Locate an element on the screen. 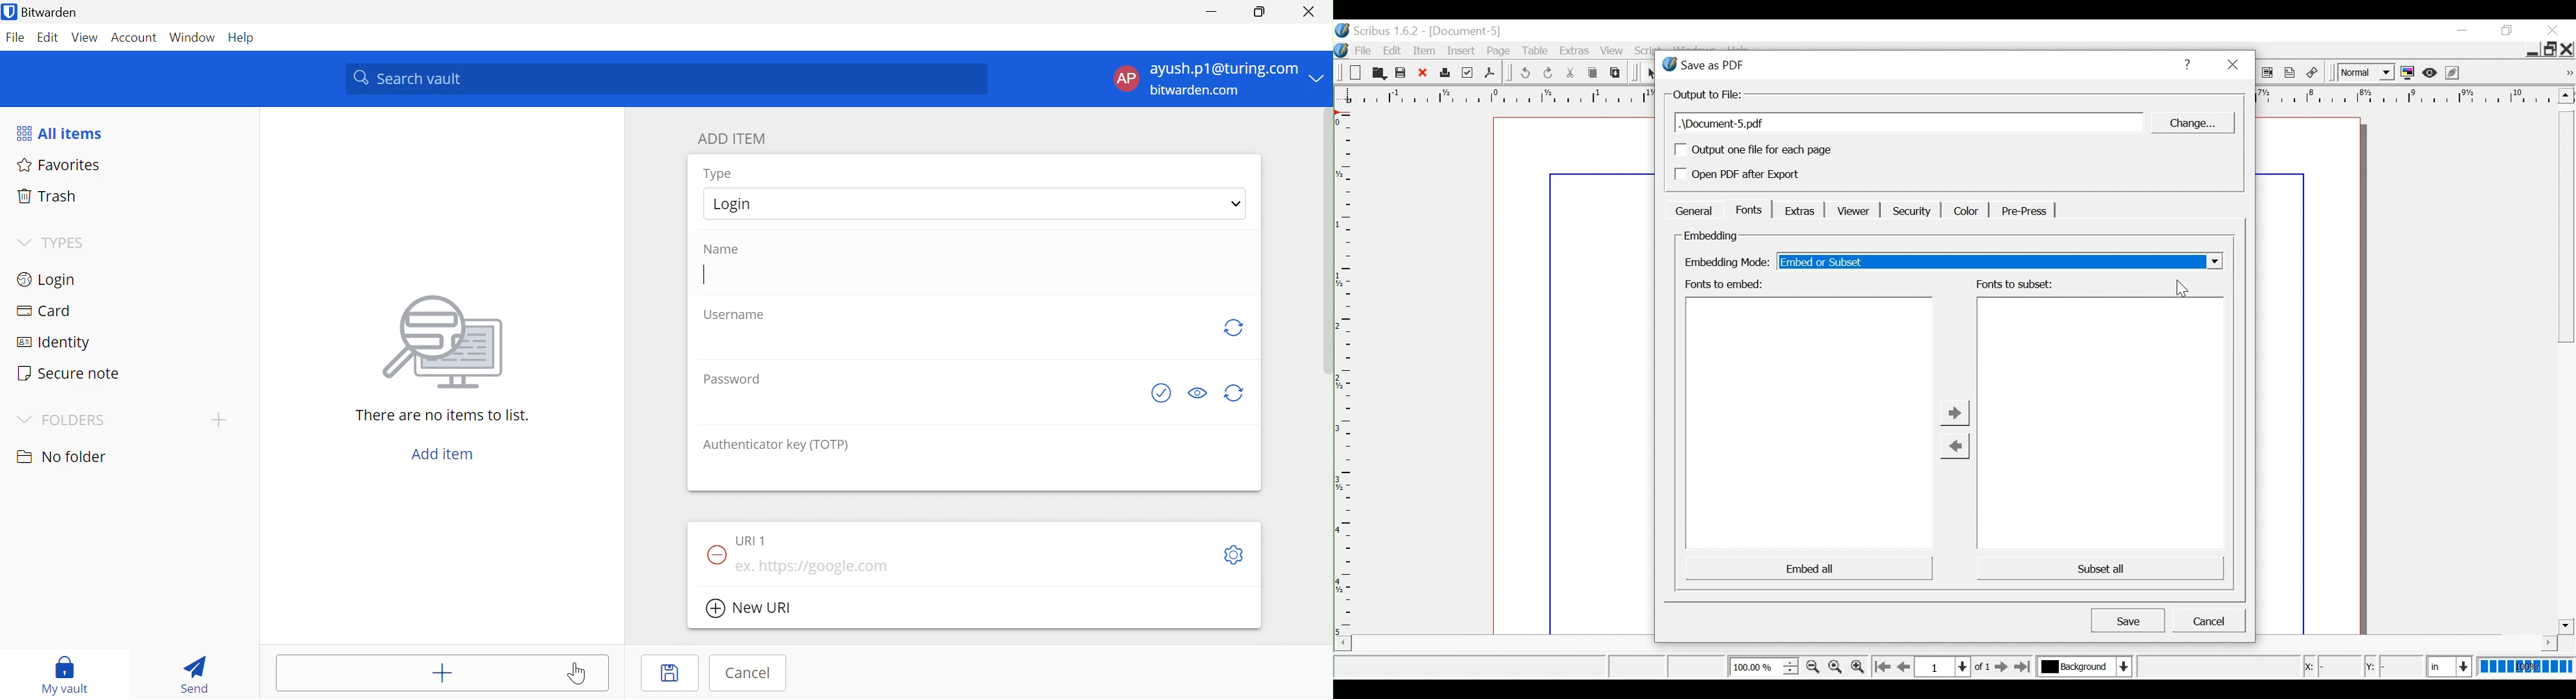 This screenshot has width=2576, height=700. Text Annotation is located at coordinates (2290, 73).